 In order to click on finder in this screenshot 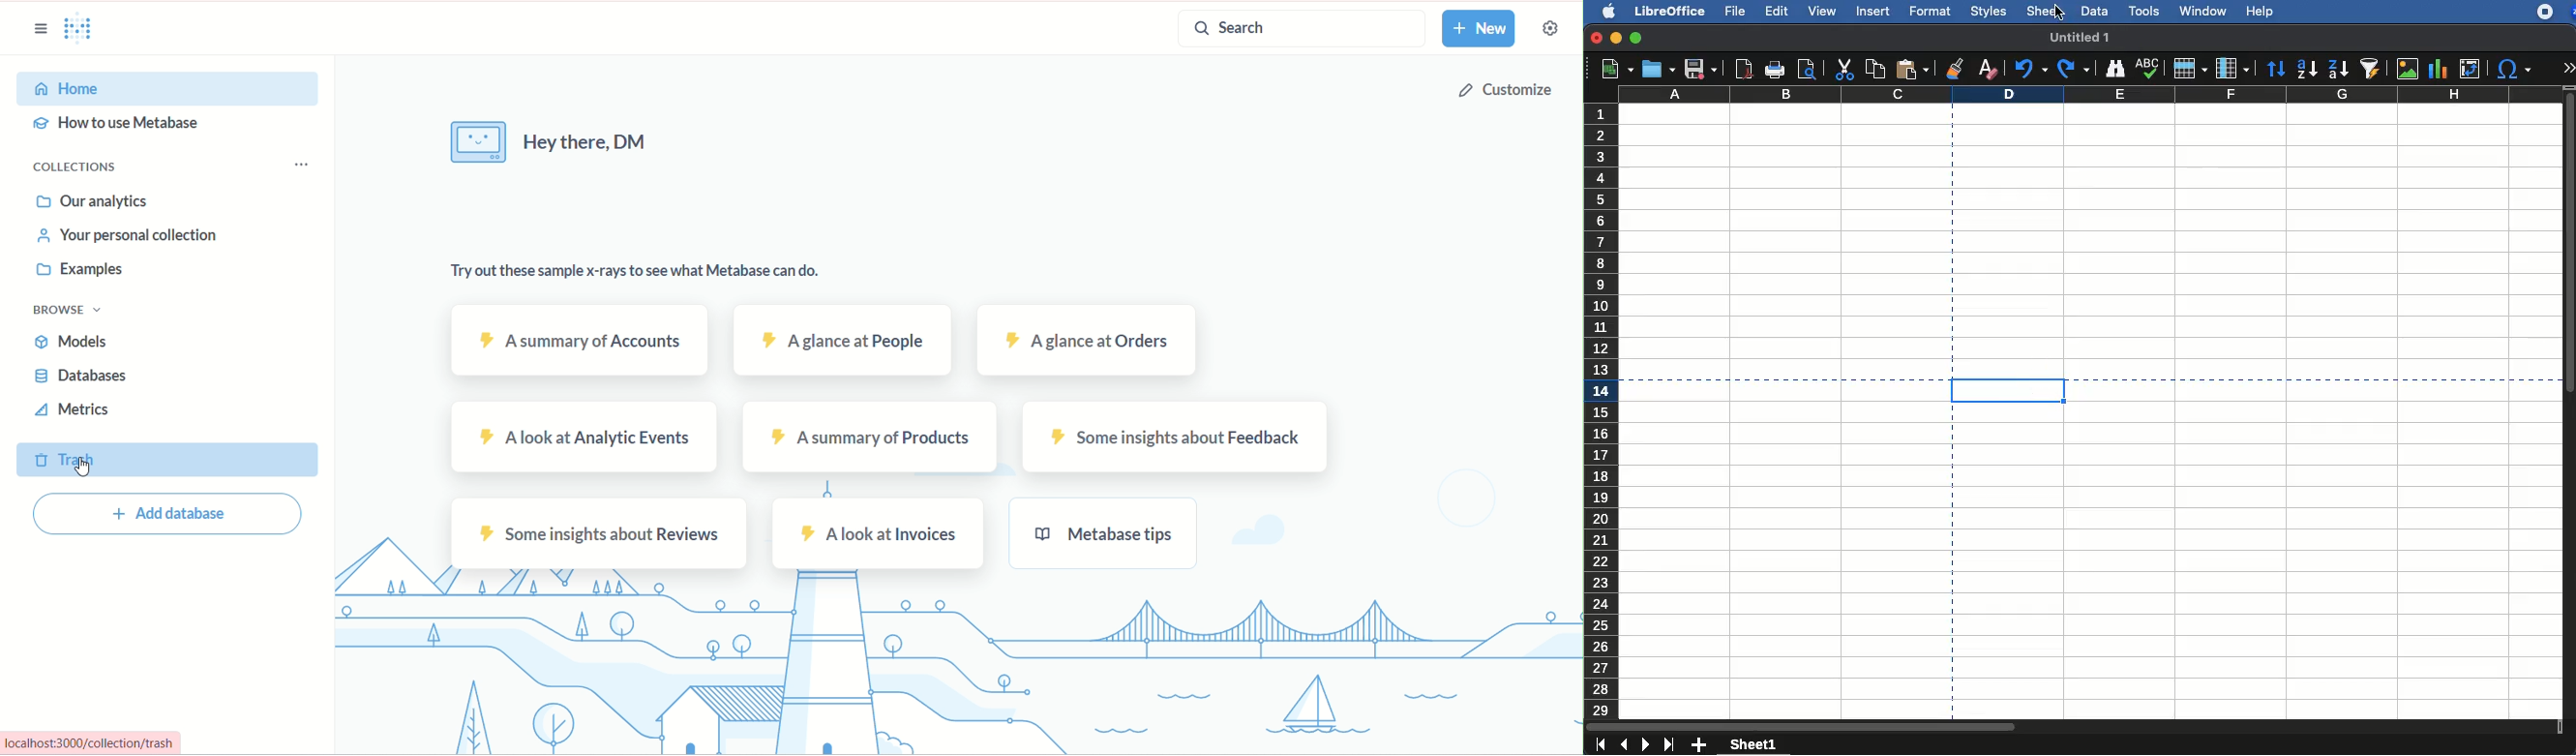, I will do `click(2116, 69)`.